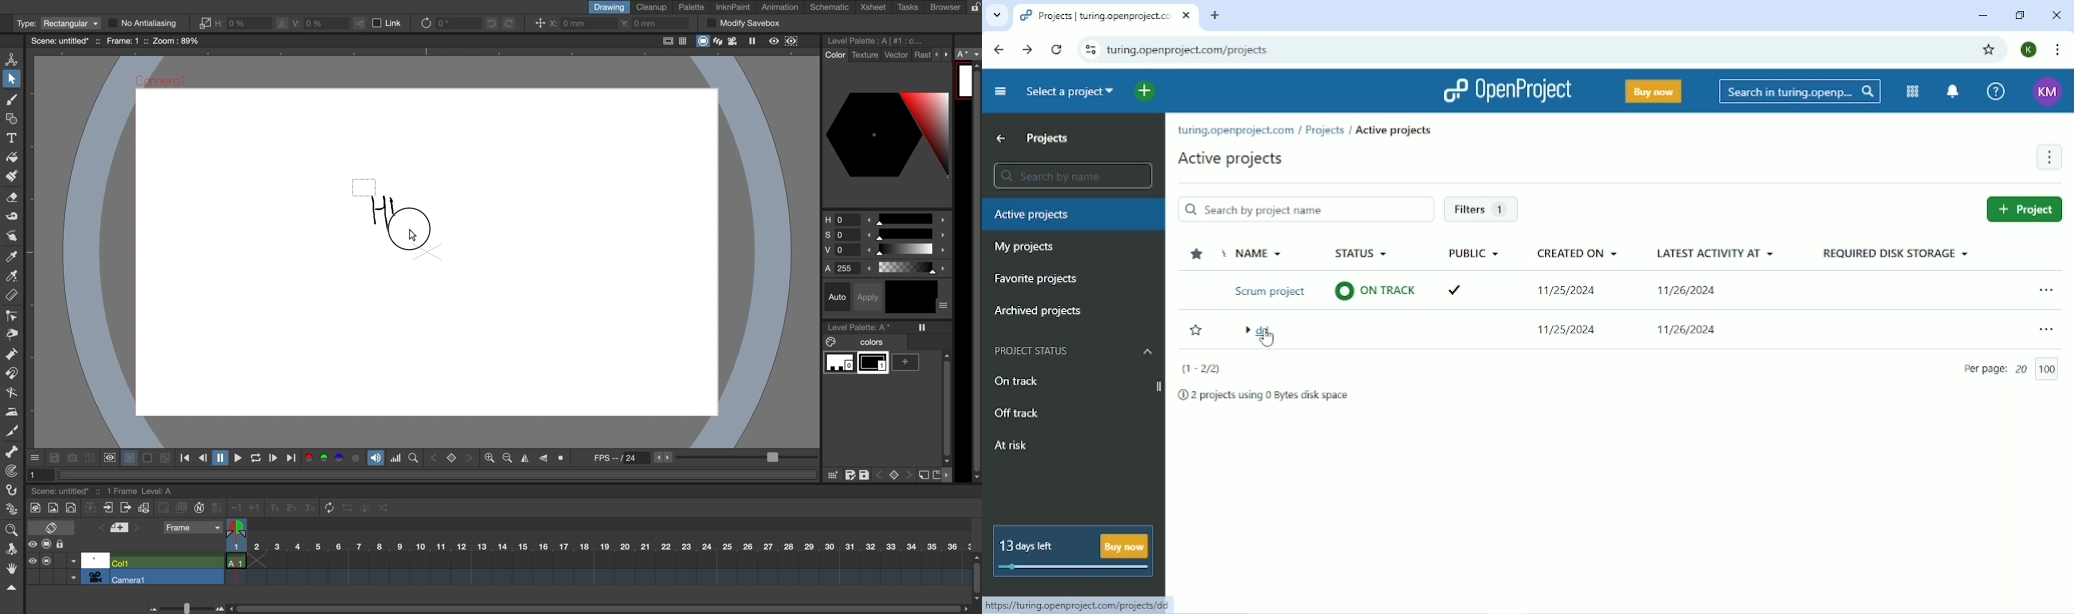 The height and width of the screenshot is (616, 2100). What do you see at coordinates (235, 458) in the screenshot?
I see `play` at bounding box center [235, 458].